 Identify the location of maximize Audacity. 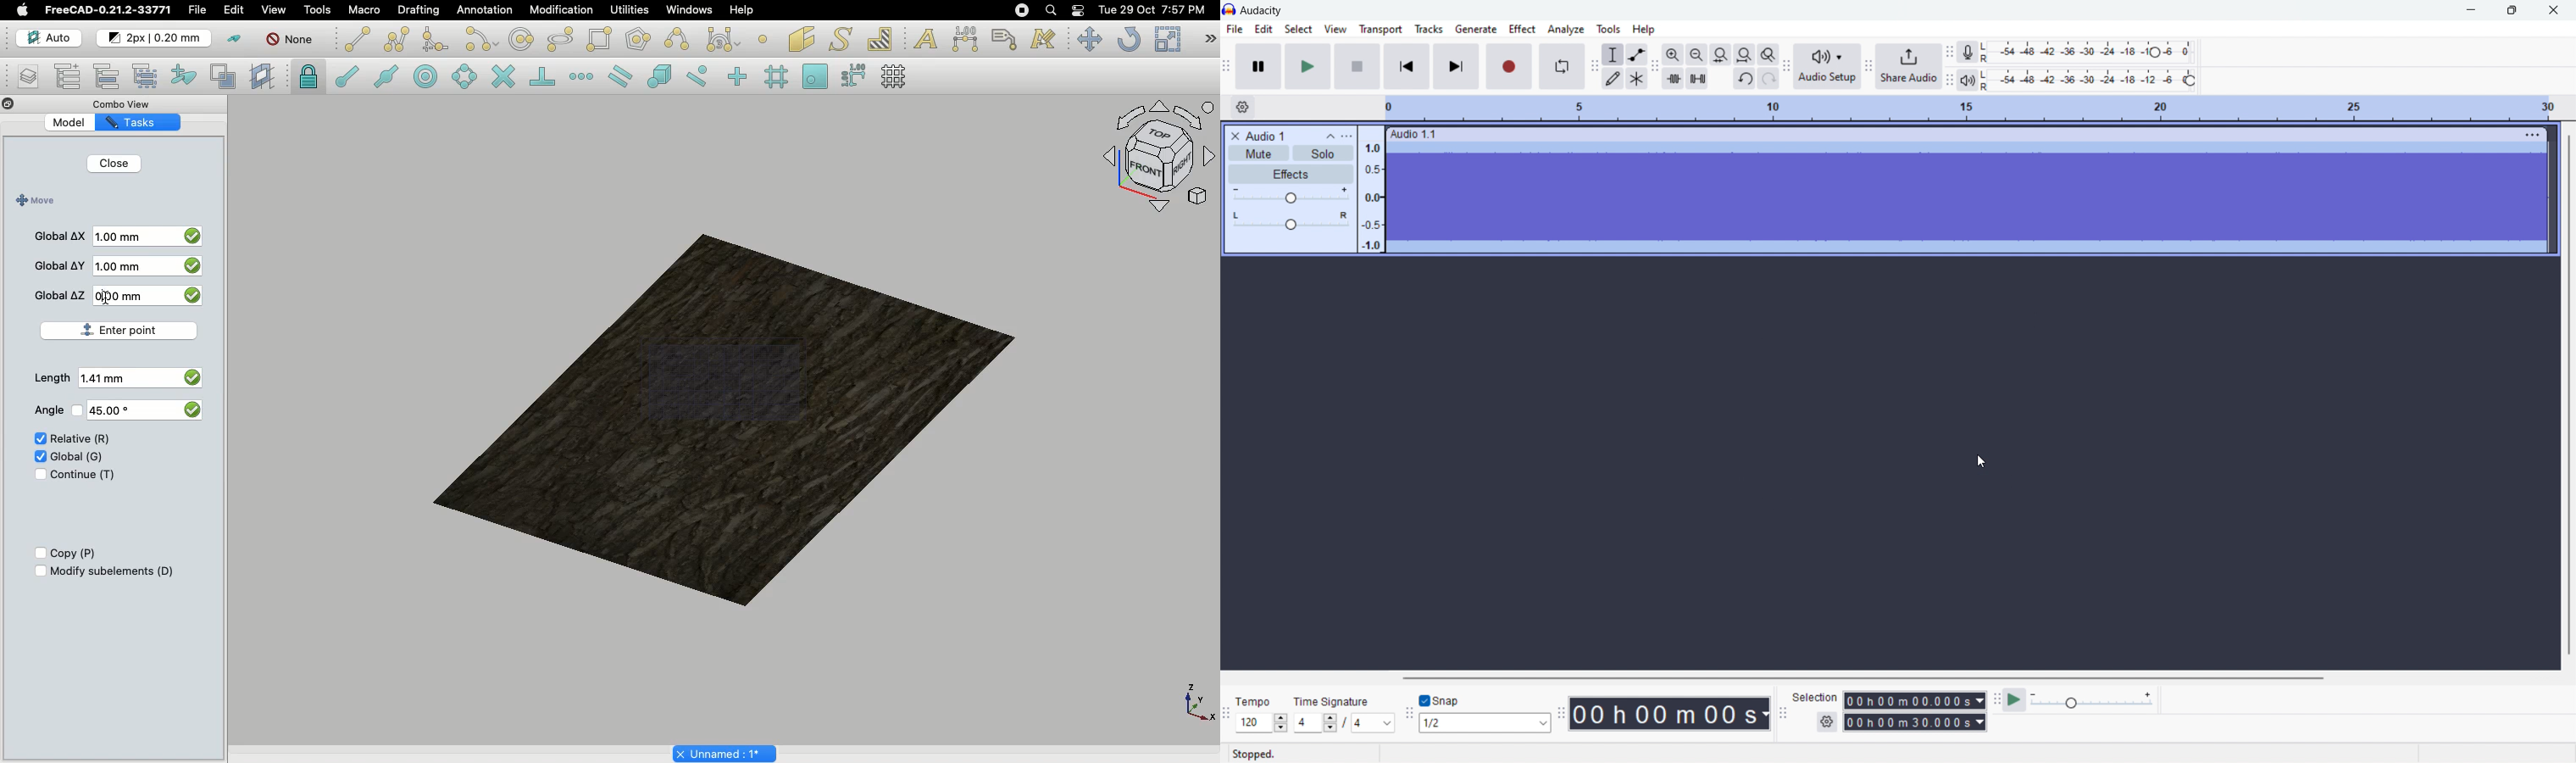
(2512, 11).